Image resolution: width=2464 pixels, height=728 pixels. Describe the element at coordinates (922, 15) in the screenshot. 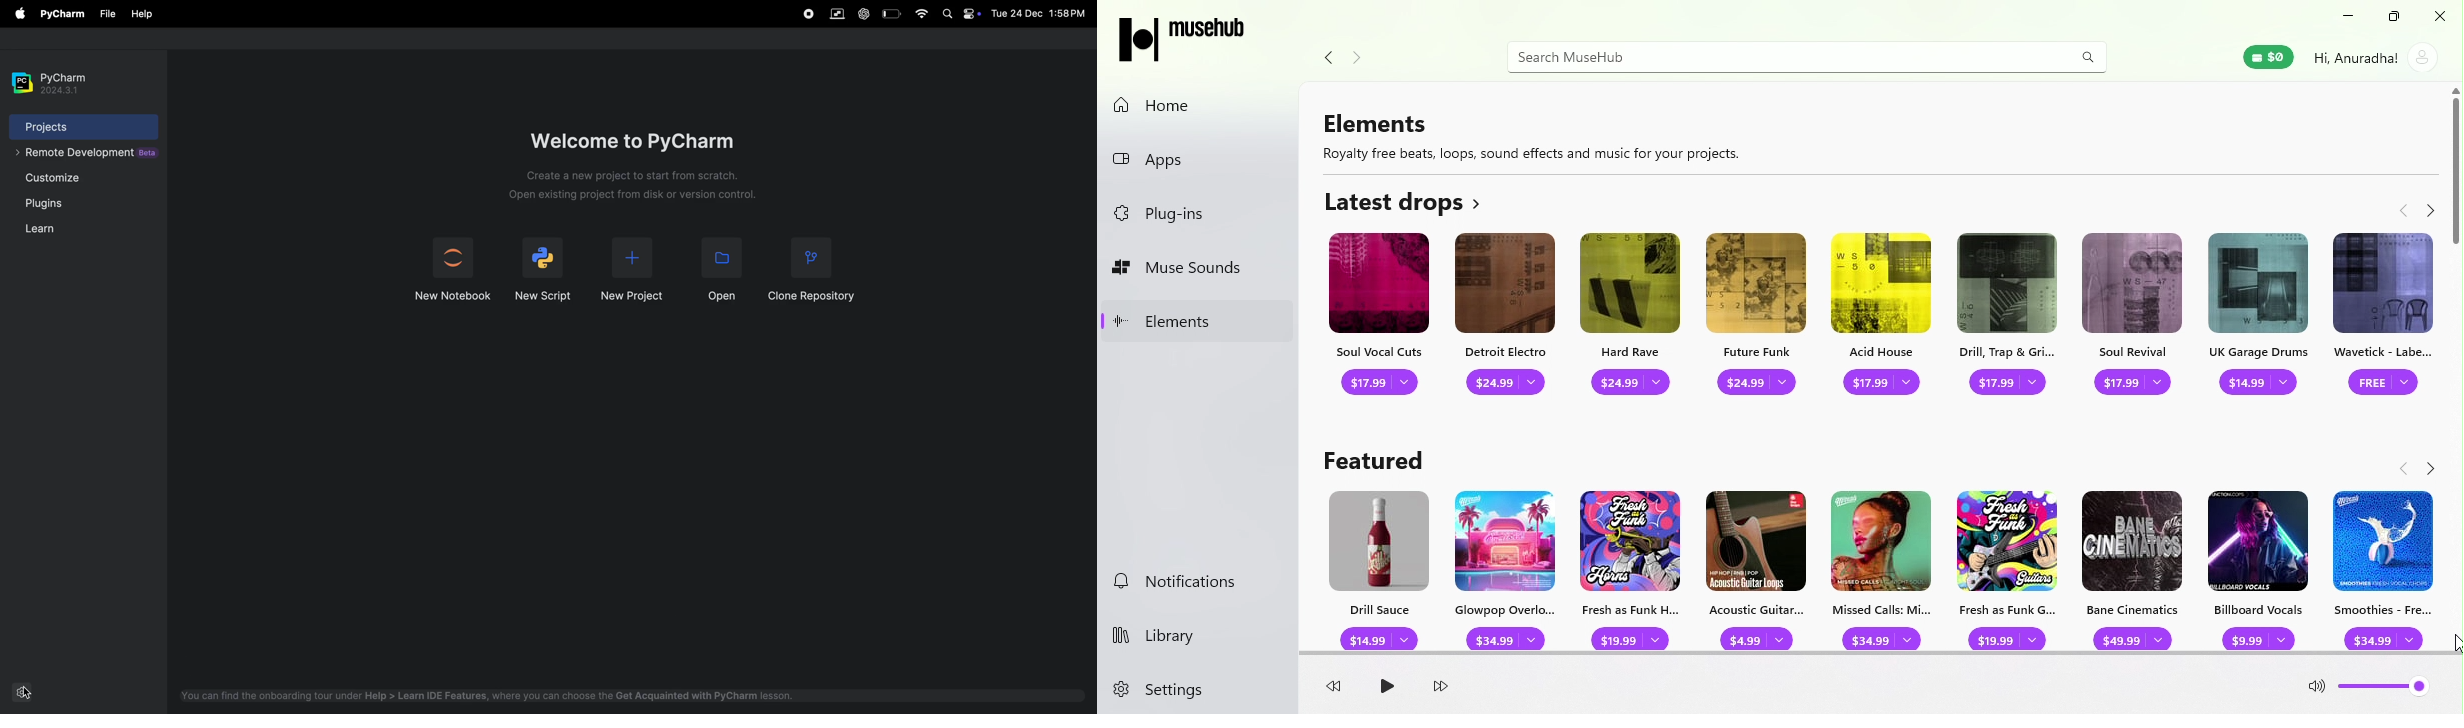

I see `wifi` at that location.